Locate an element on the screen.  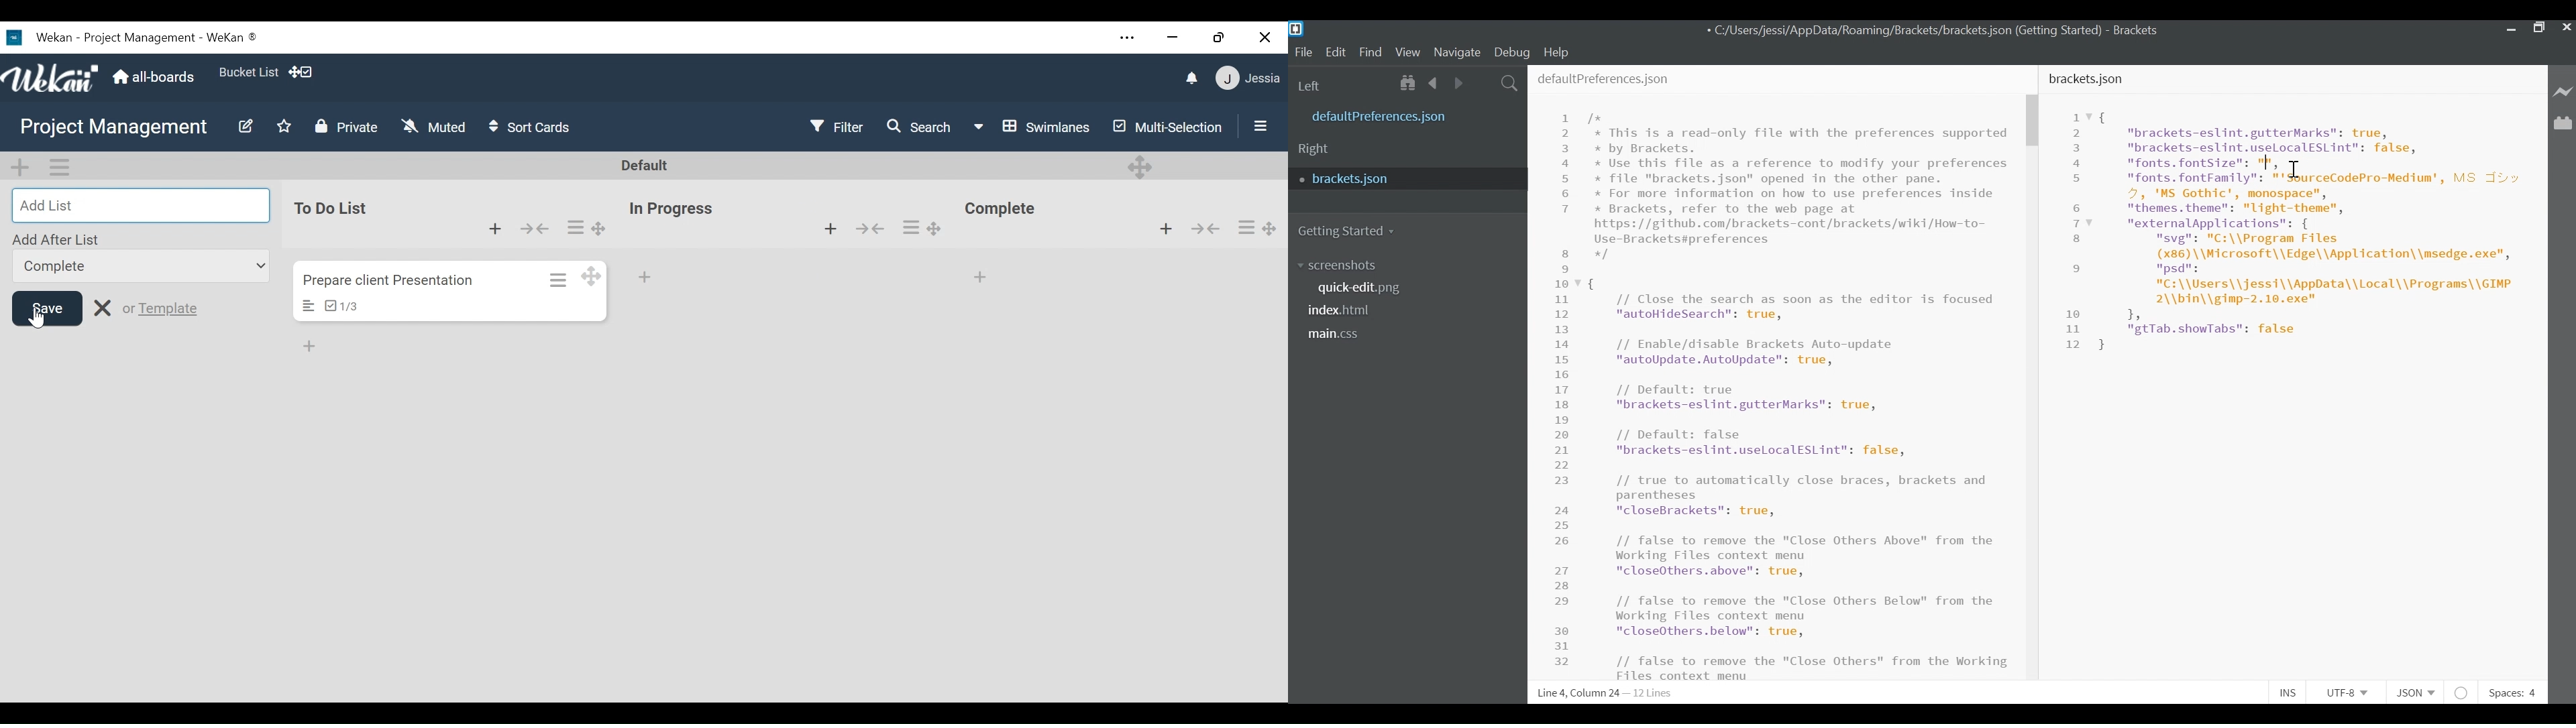
Edit is located at coordinates (1334, 51).